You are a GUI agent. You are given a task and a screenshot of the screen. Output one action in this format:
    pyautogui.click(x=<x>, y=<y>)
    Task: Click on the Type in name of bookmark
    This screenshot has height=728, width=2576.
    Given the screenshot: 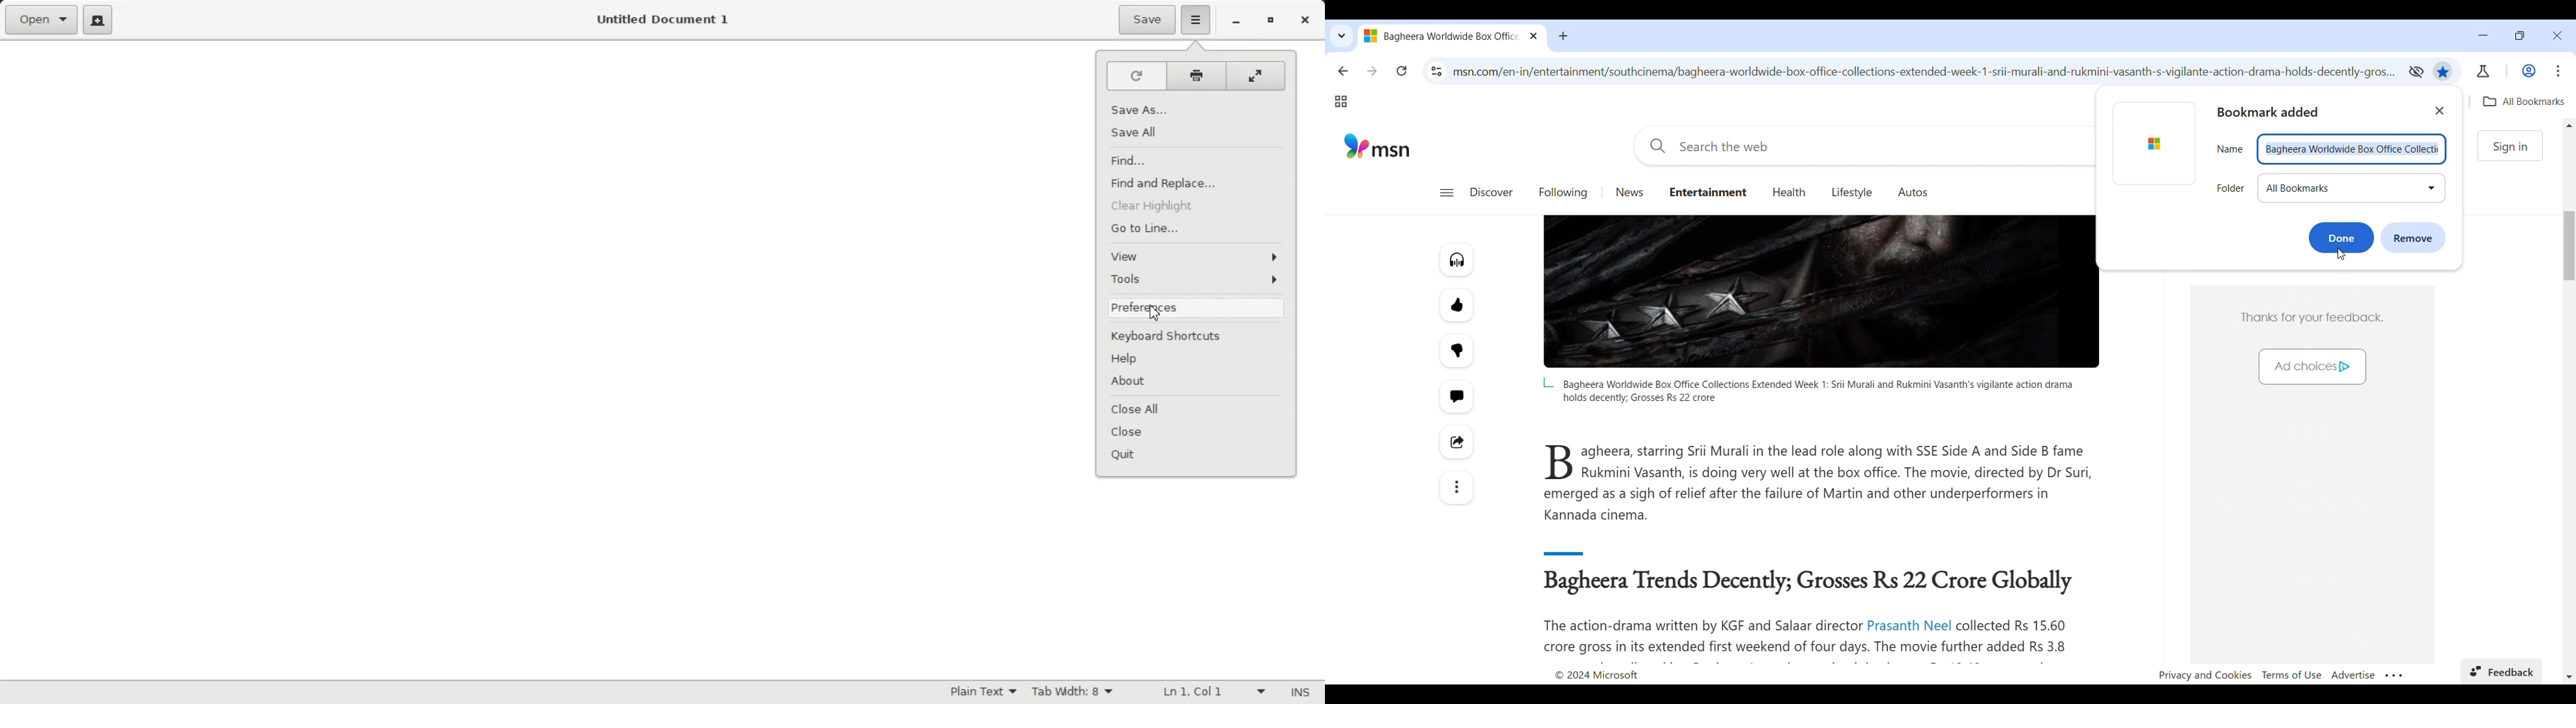 What is the action you would take?
    pyautogui.click(x=2353, y=149)
    